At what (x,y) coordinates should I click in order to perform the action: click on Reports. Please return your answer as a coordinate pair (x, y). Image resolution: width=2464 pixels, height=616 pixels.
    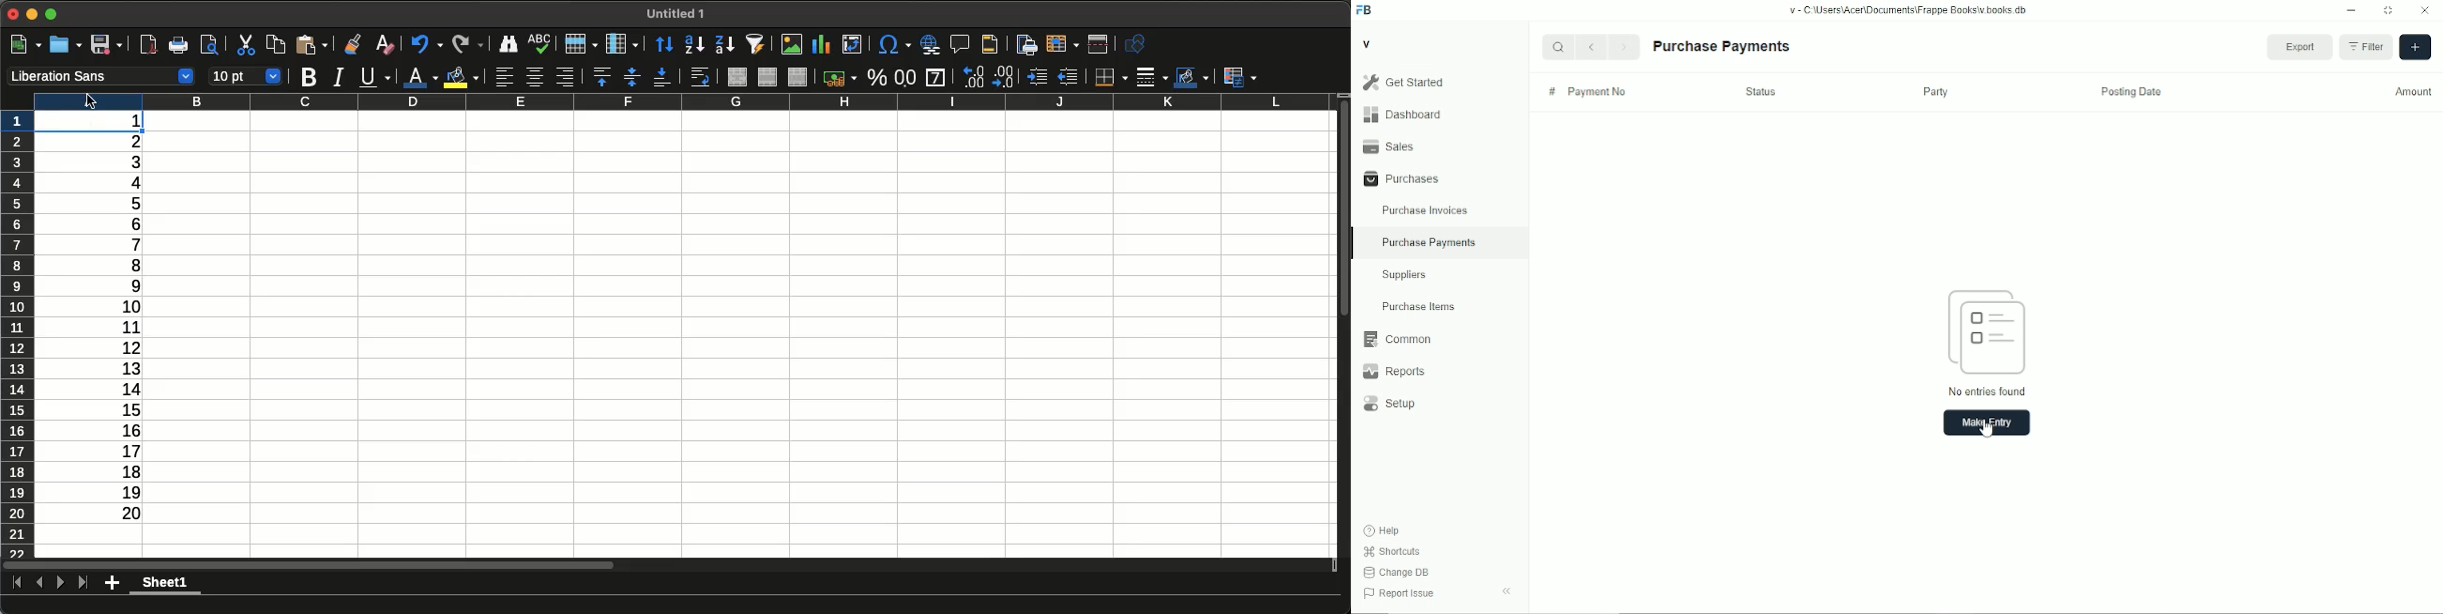
    Looking at the image, I should click on (1440, 371).